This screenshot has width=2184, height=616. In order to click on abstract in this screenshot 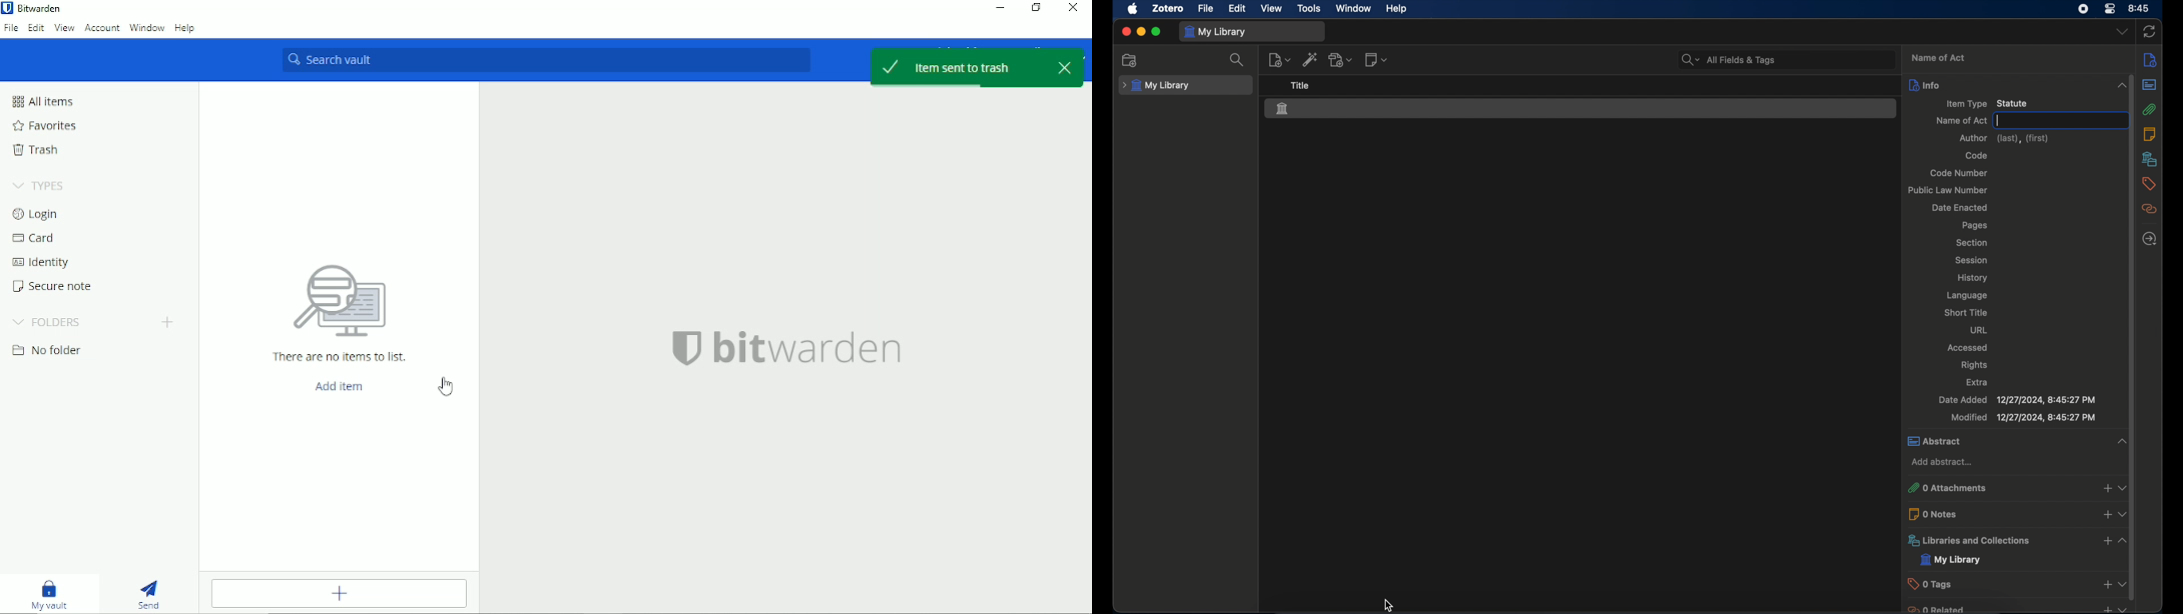, I will do `click(2150, 84)`.